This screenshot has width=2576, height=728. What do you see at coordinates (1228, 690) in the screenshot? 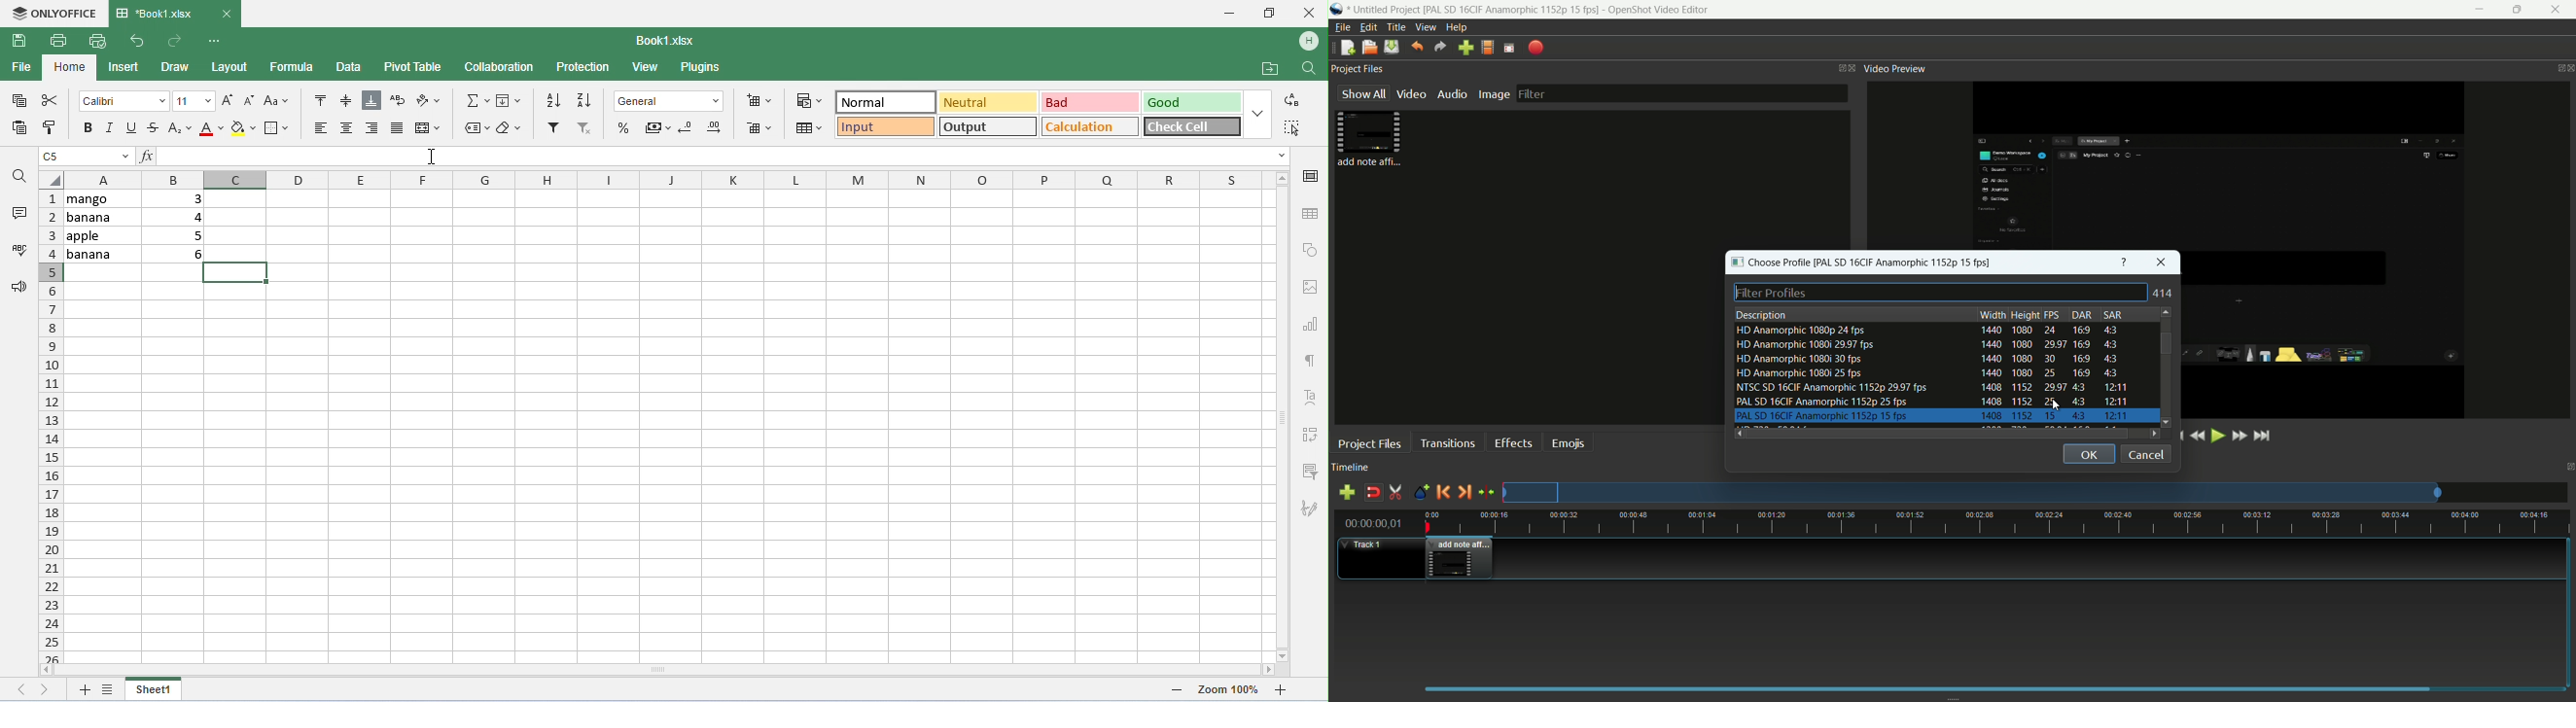
I see `zoom 100%` at bounding box center [1228, 690].